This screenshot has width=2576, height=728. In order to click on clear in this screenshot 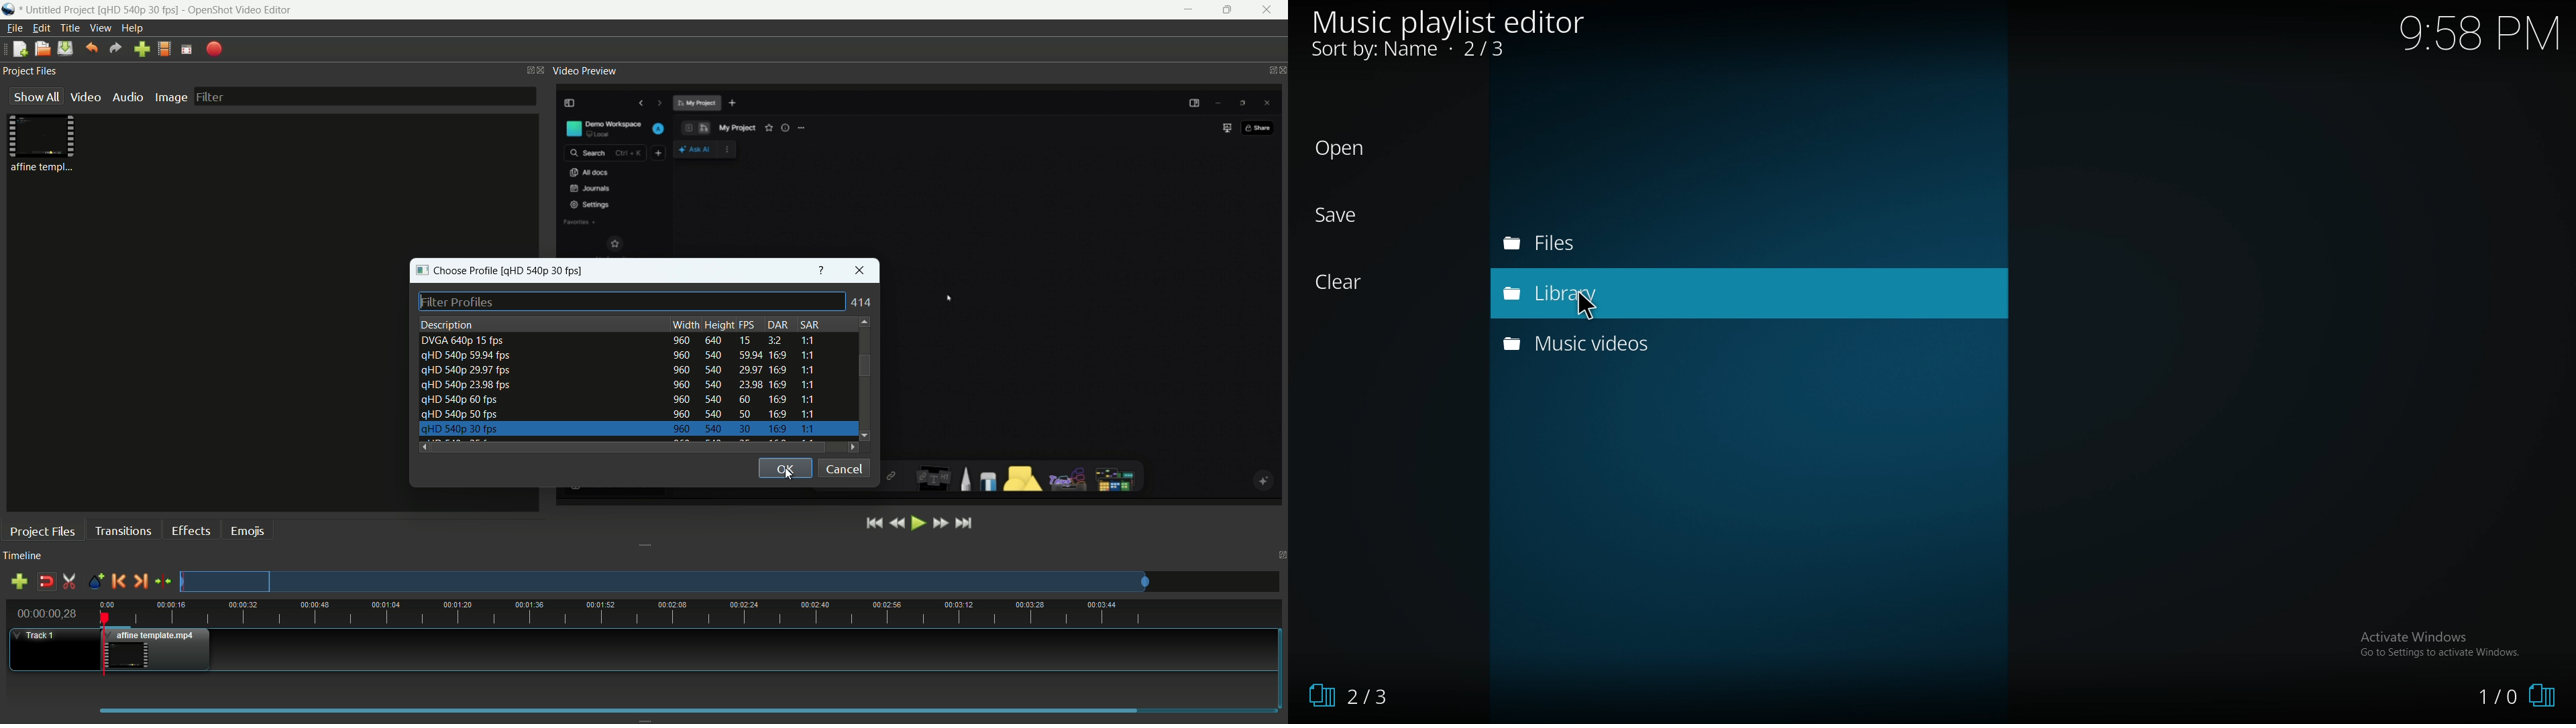, I will do `click(1382, 282)`.